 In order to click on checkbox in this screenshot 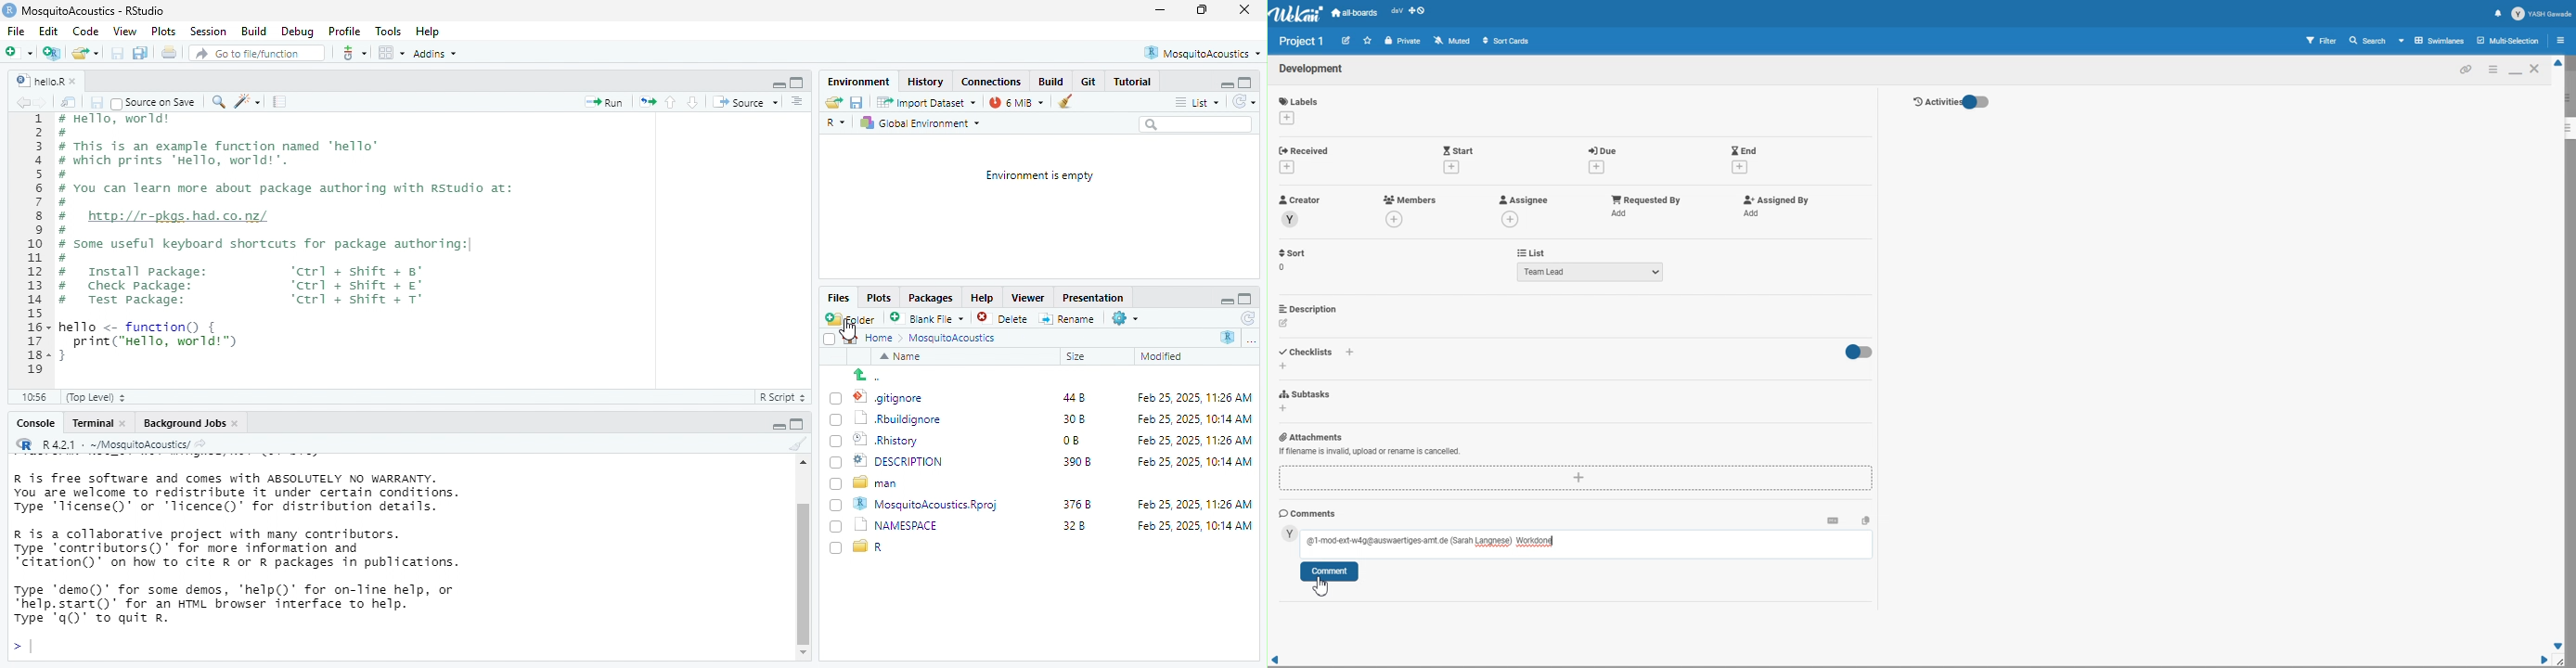, I will do `click(835, 485)`.